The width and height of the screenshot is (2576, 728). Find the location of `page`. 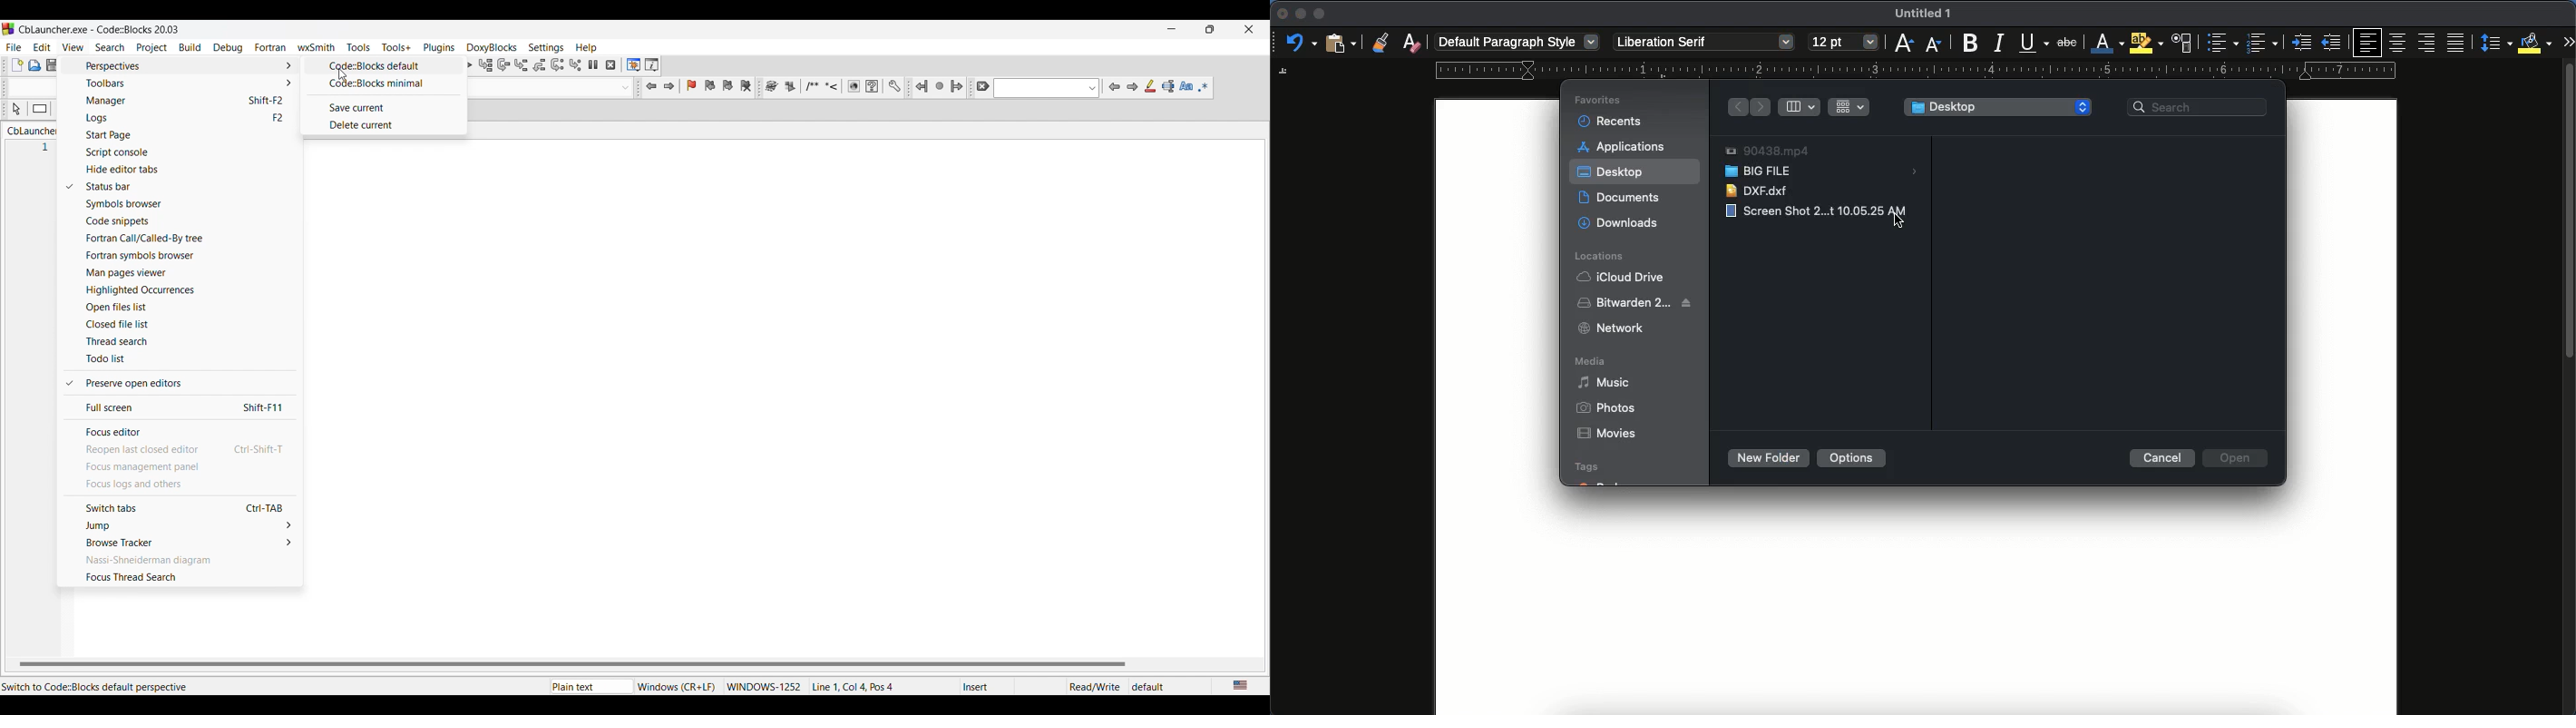

page is located at coordinates (1916, 612).